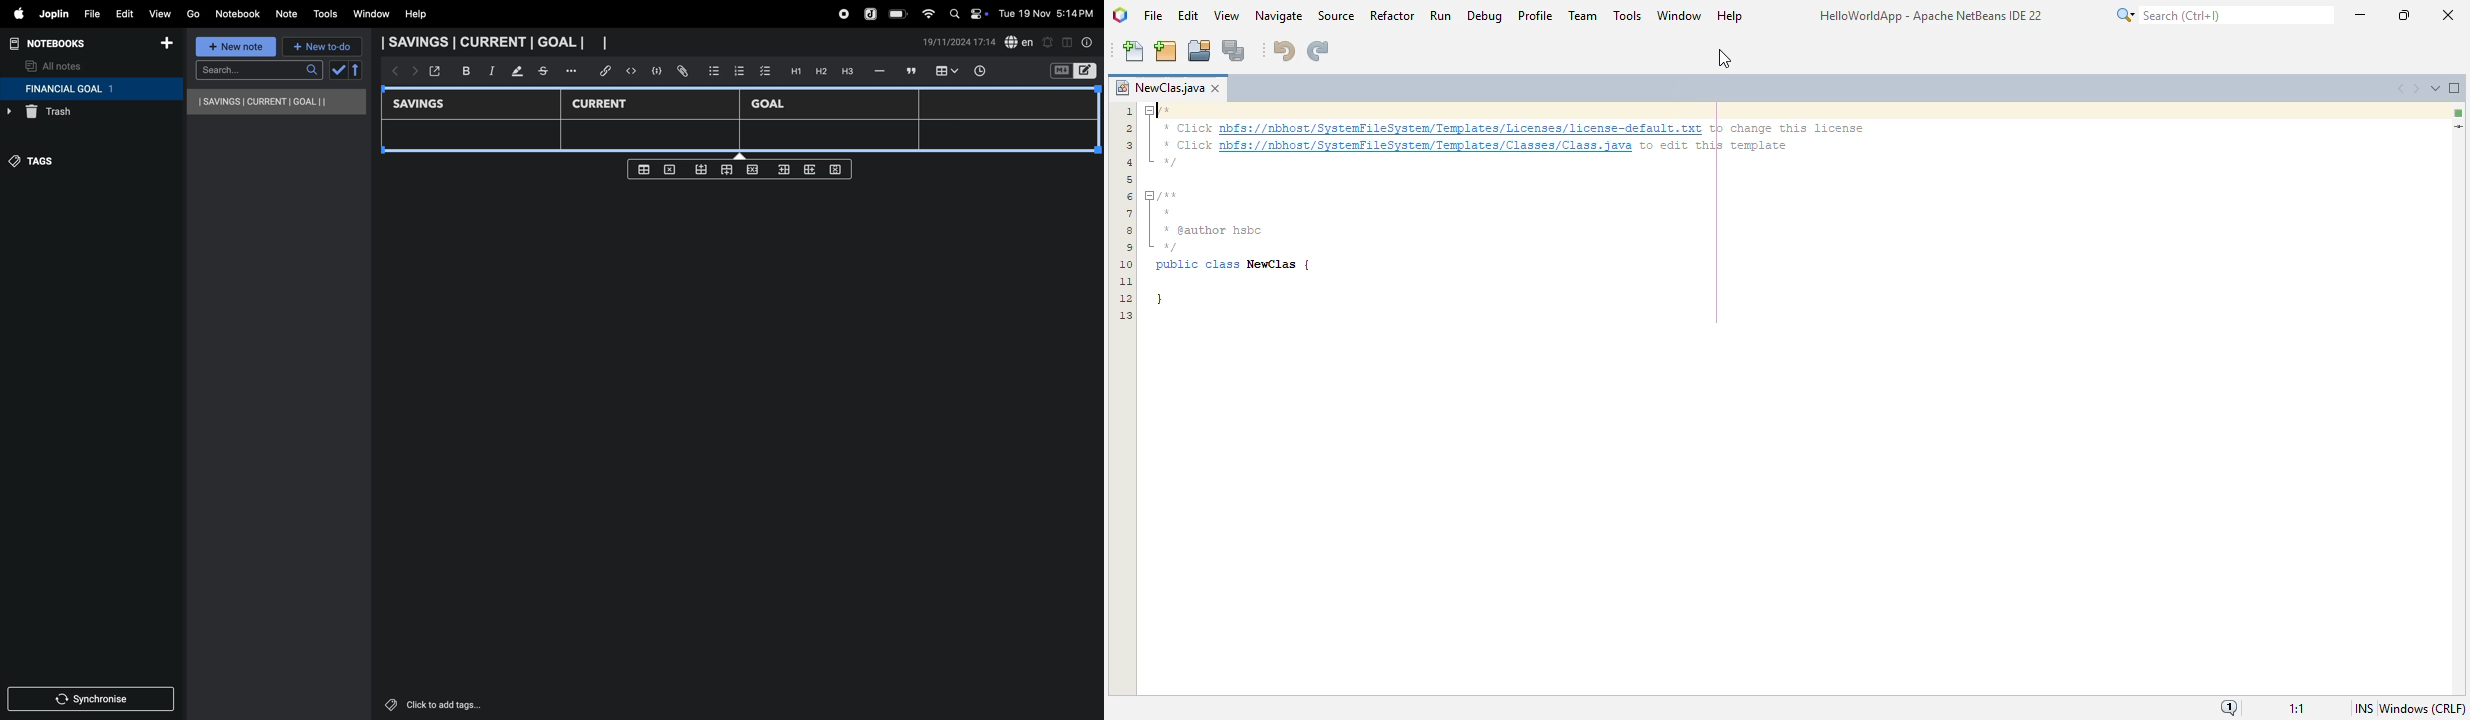 This screenshot has height=728, width=2492. I want to click on from bottom, so click(702, 170).